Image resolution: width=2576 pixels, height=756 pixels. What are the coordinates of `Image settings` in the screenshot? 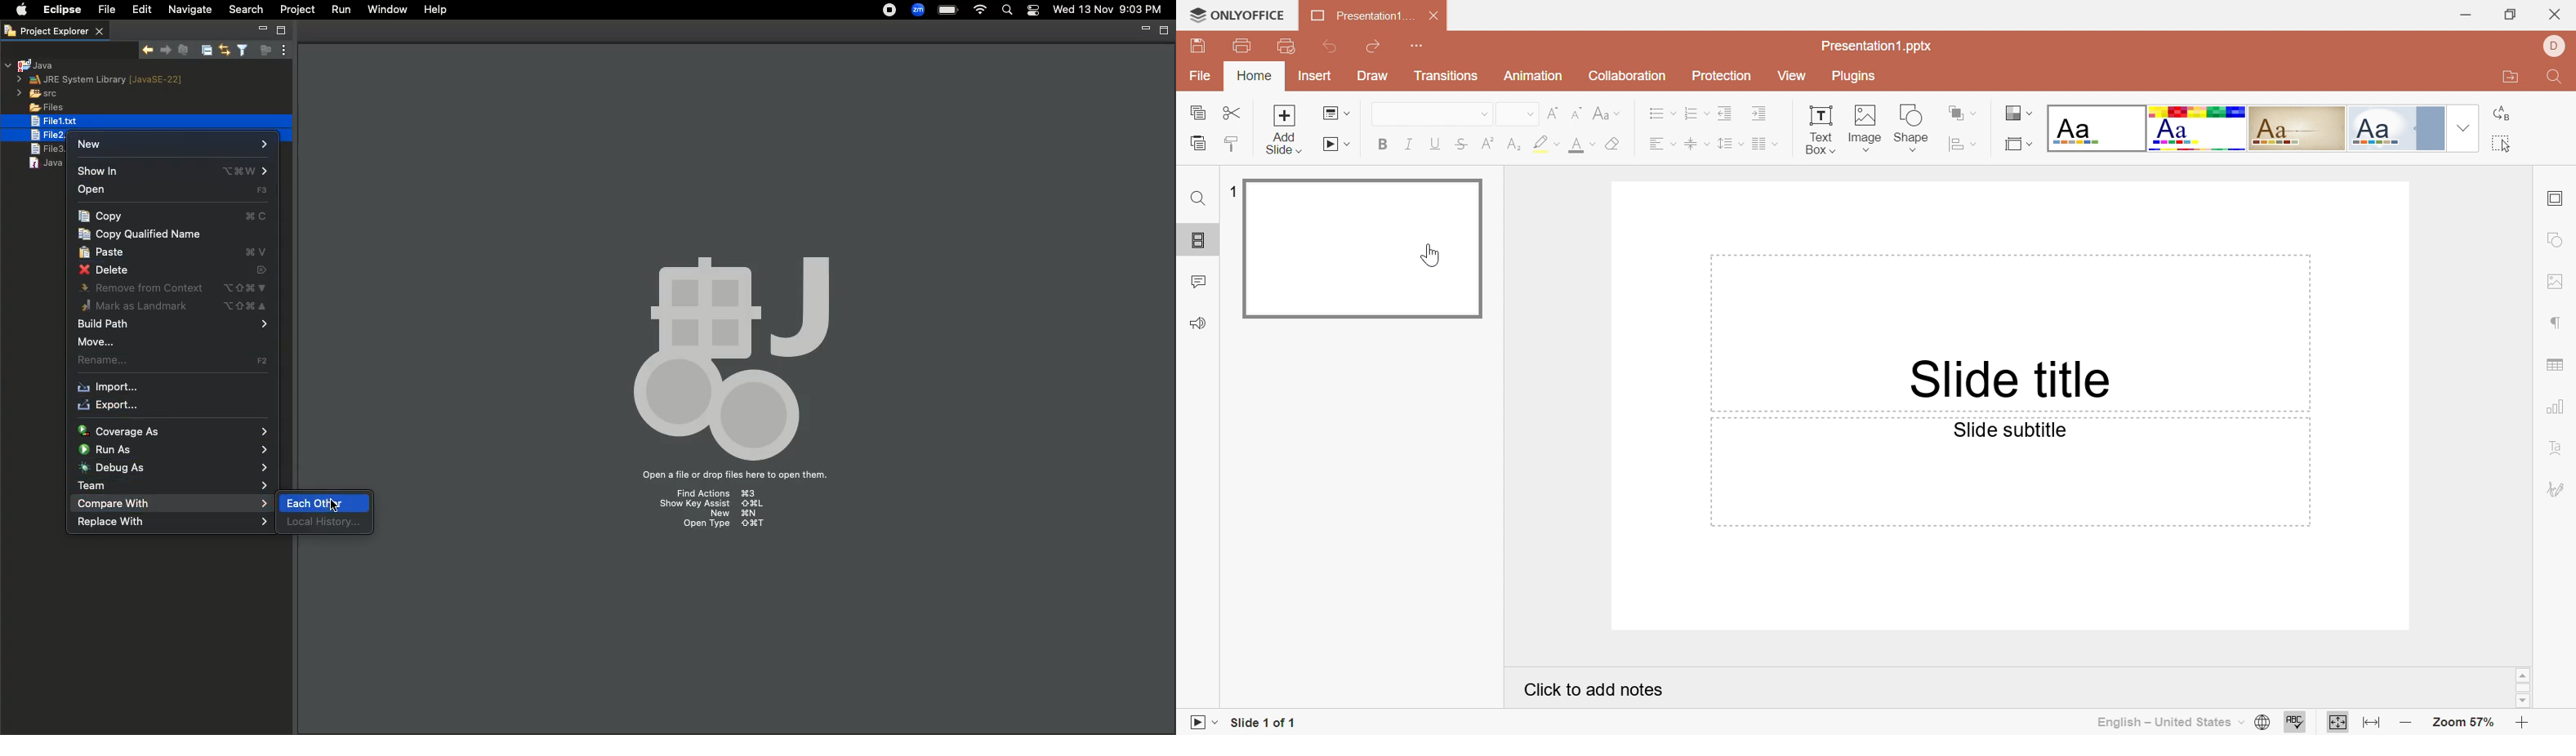 It's located at (2559, 280).